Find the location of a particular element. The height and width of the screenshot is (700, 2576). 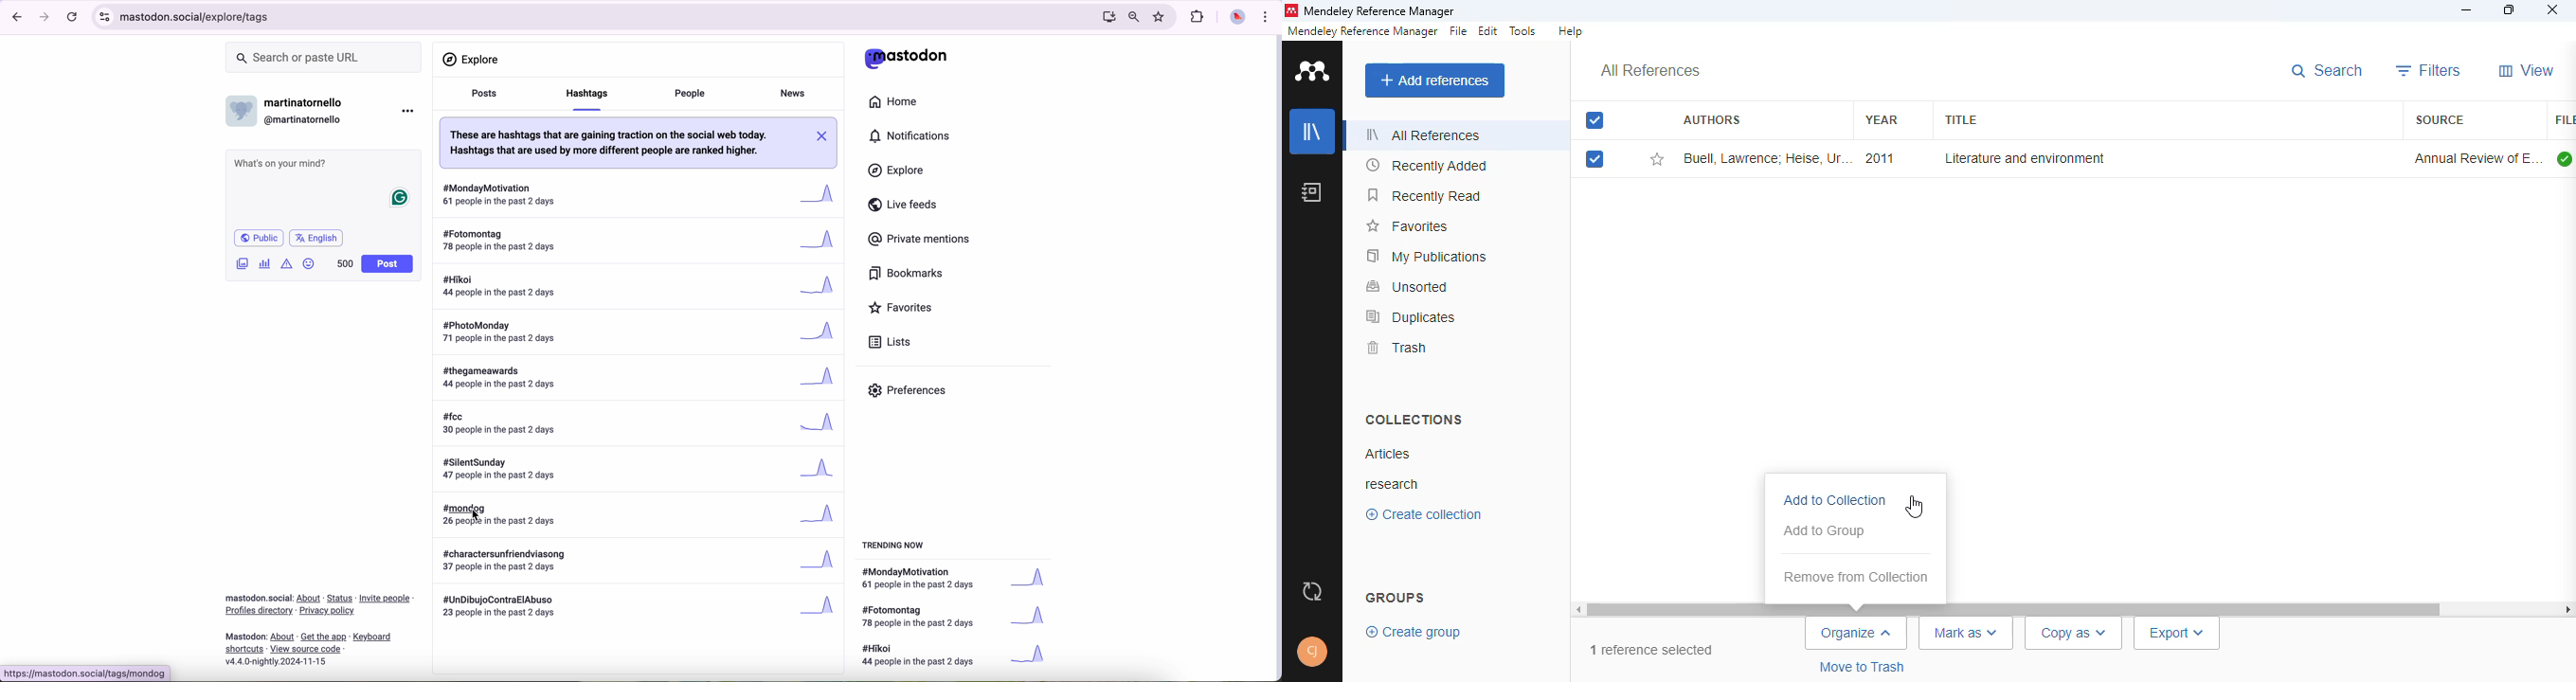

text is located at coordinates (923, 579).